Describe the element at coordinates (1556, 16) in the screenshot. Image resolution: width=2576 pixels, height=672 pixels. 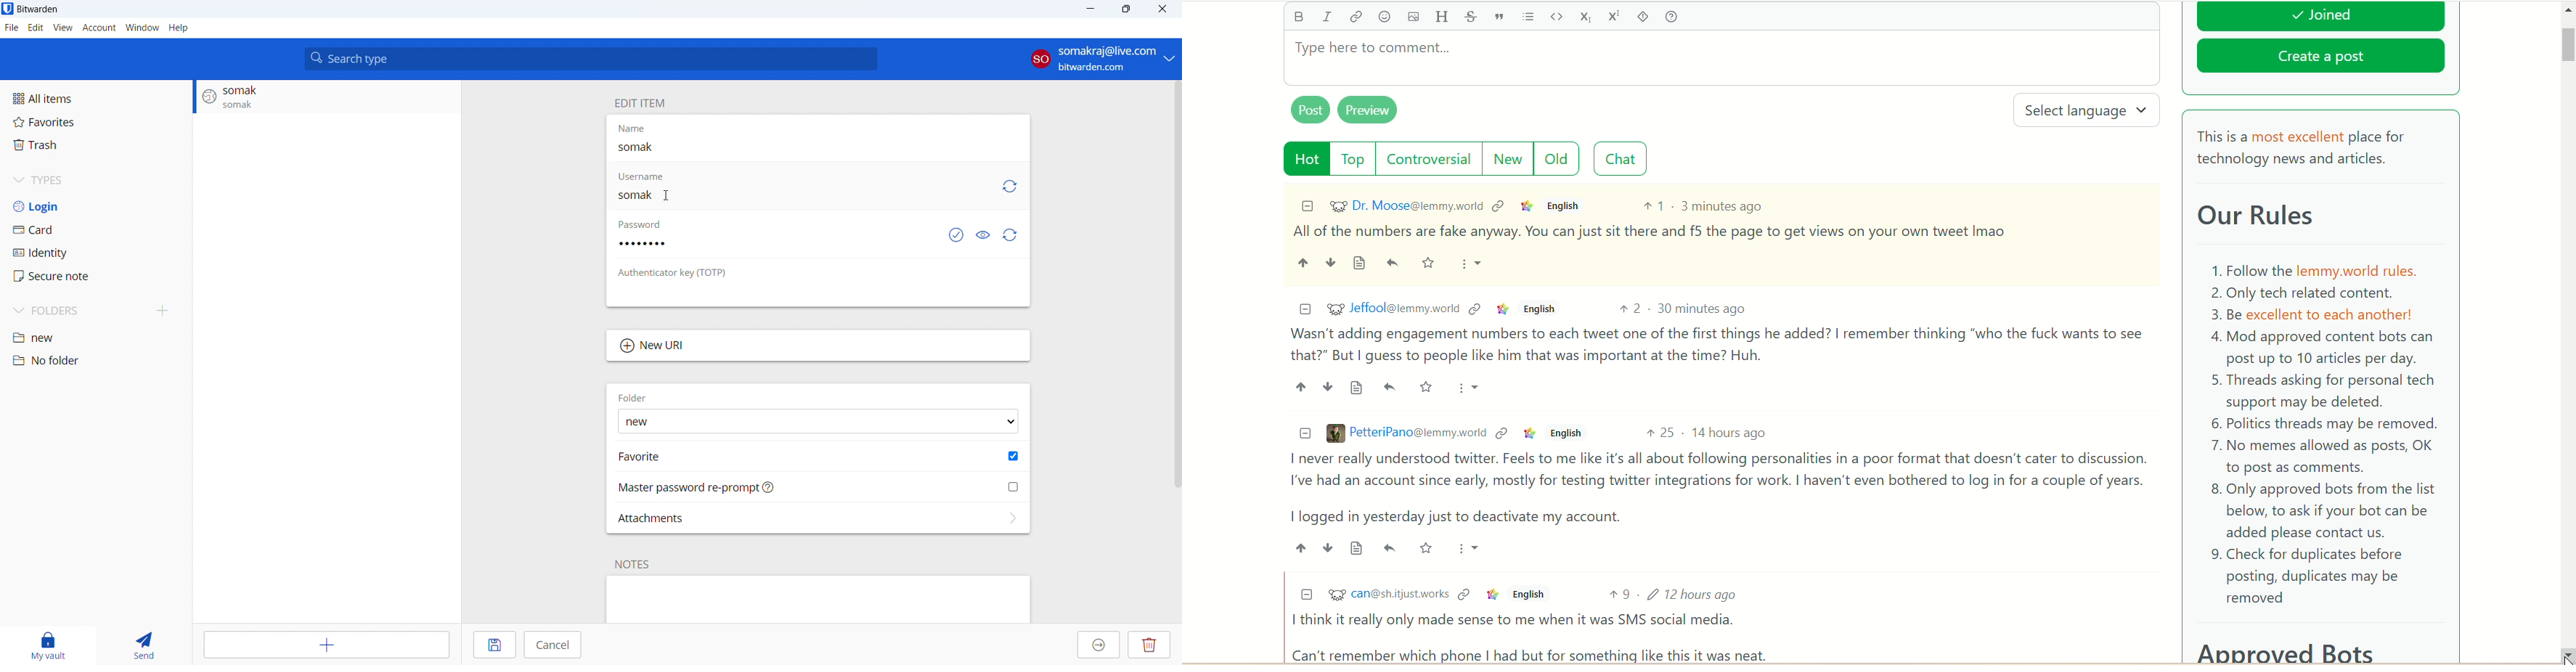
I see `code` at that location.